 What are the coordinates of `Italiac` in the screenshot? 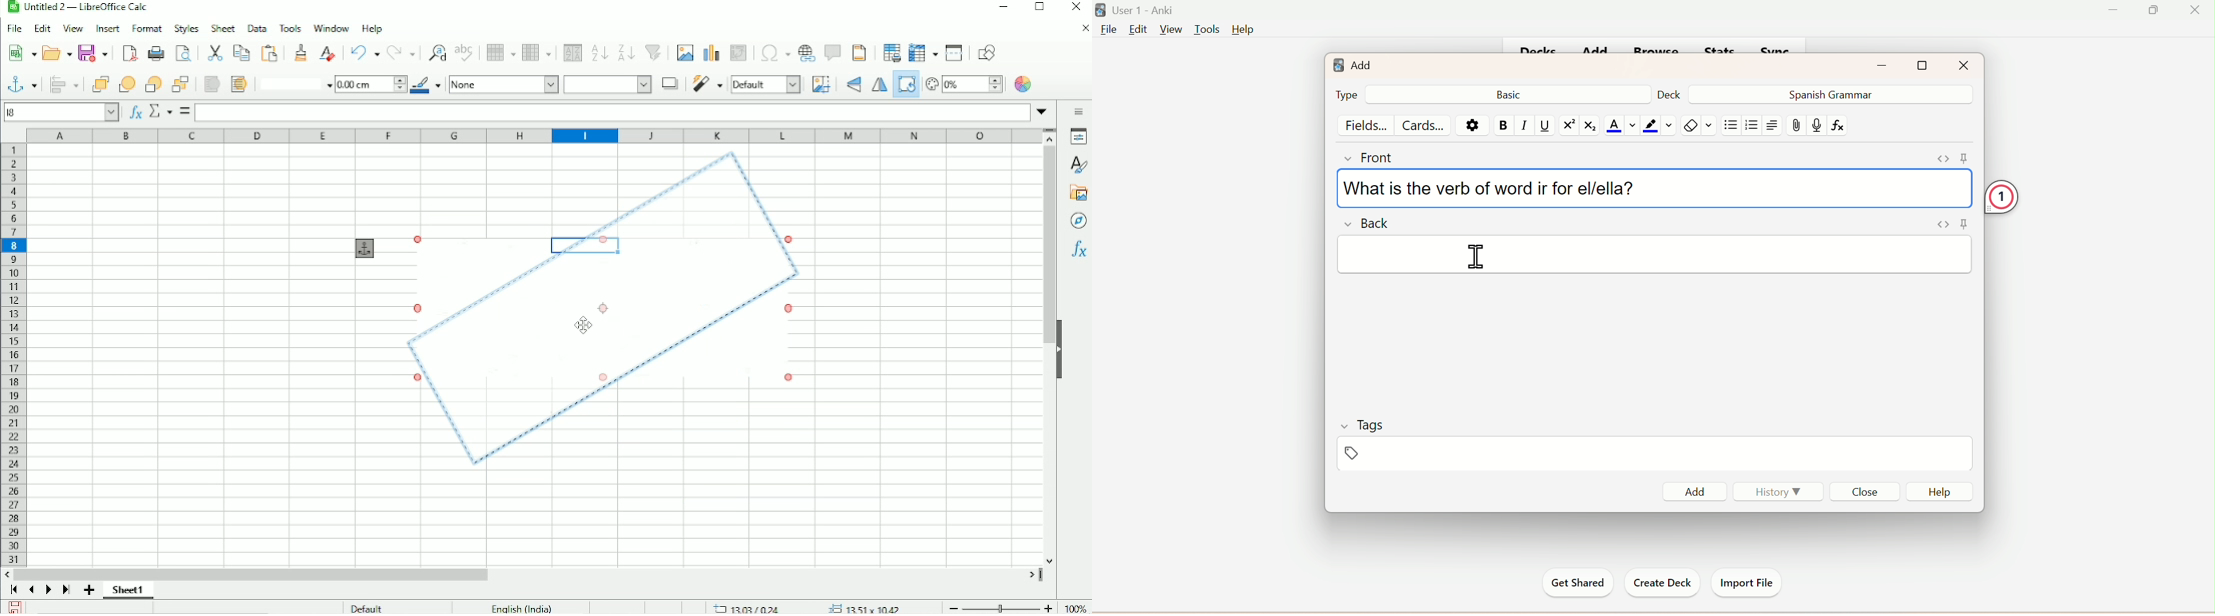 It's located at (1525, 125).